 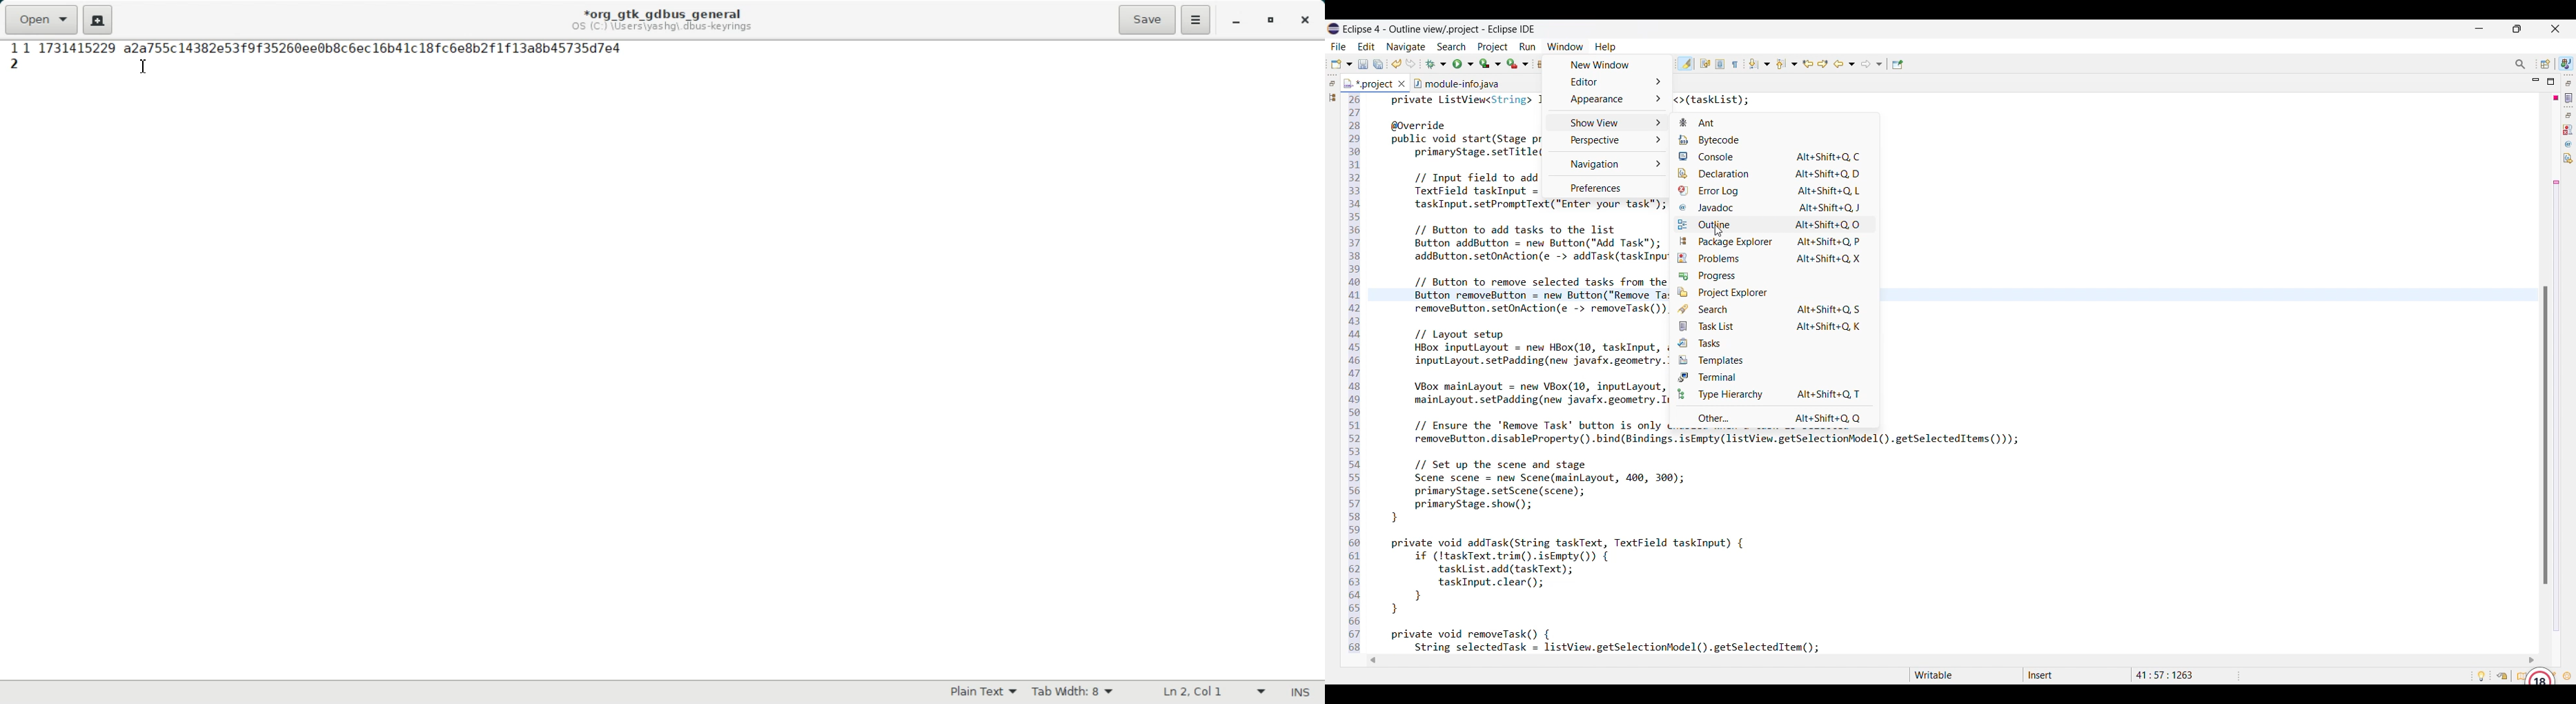 I want to click on Package explorer, so click(x=1773, y=242).